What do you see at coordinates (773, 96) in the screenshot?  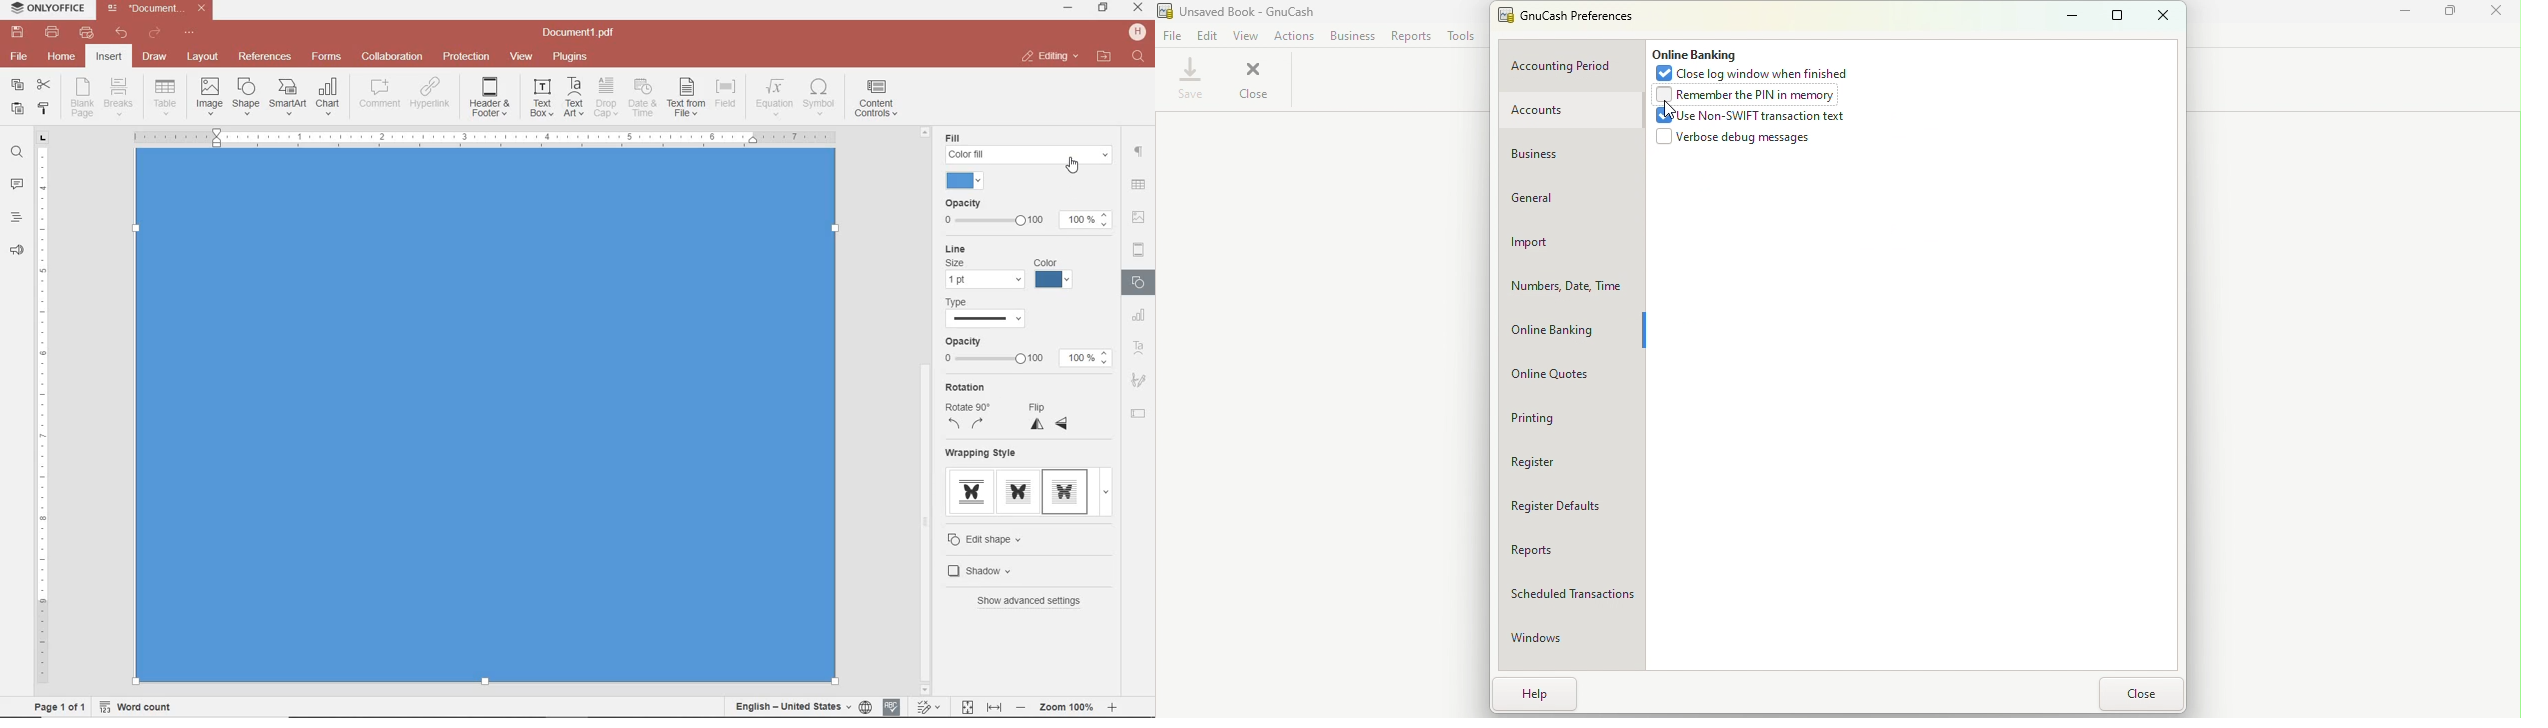 I see `NSERT EQUATION` at bounding box center [773, 96].